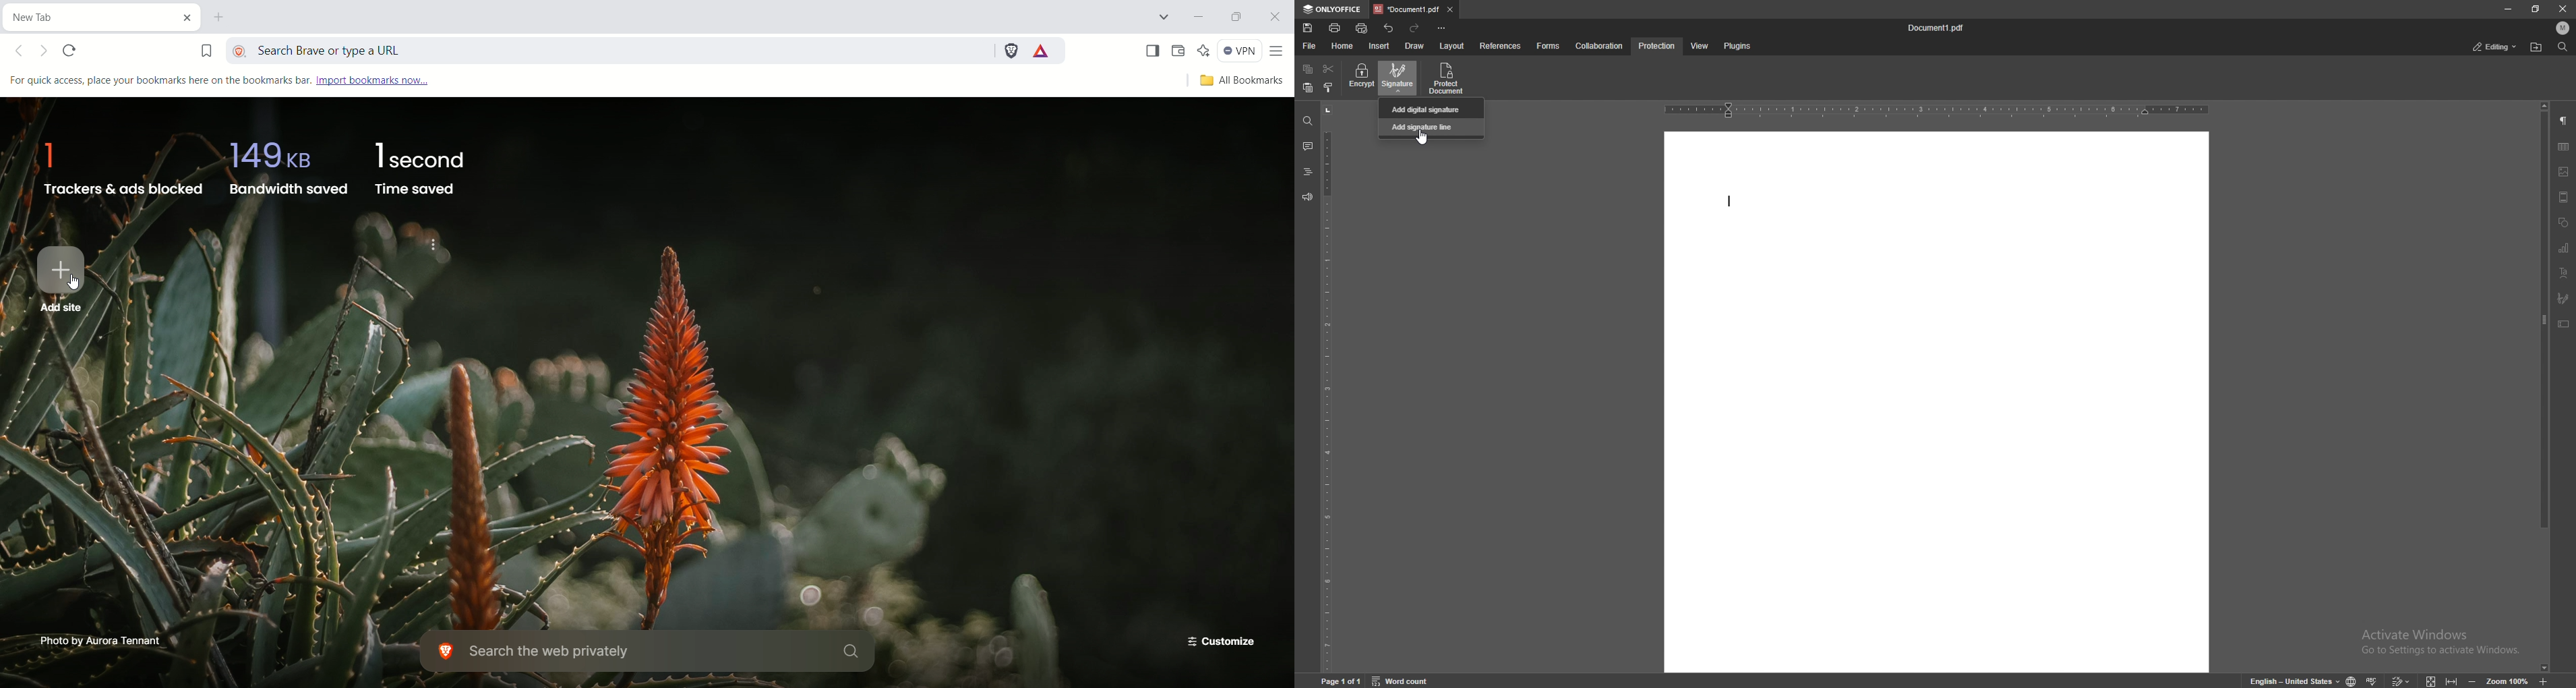  What do you see at coordinates (191, 17) in the screenshot?
I see `close current tab` at bounding box center [191, 17].